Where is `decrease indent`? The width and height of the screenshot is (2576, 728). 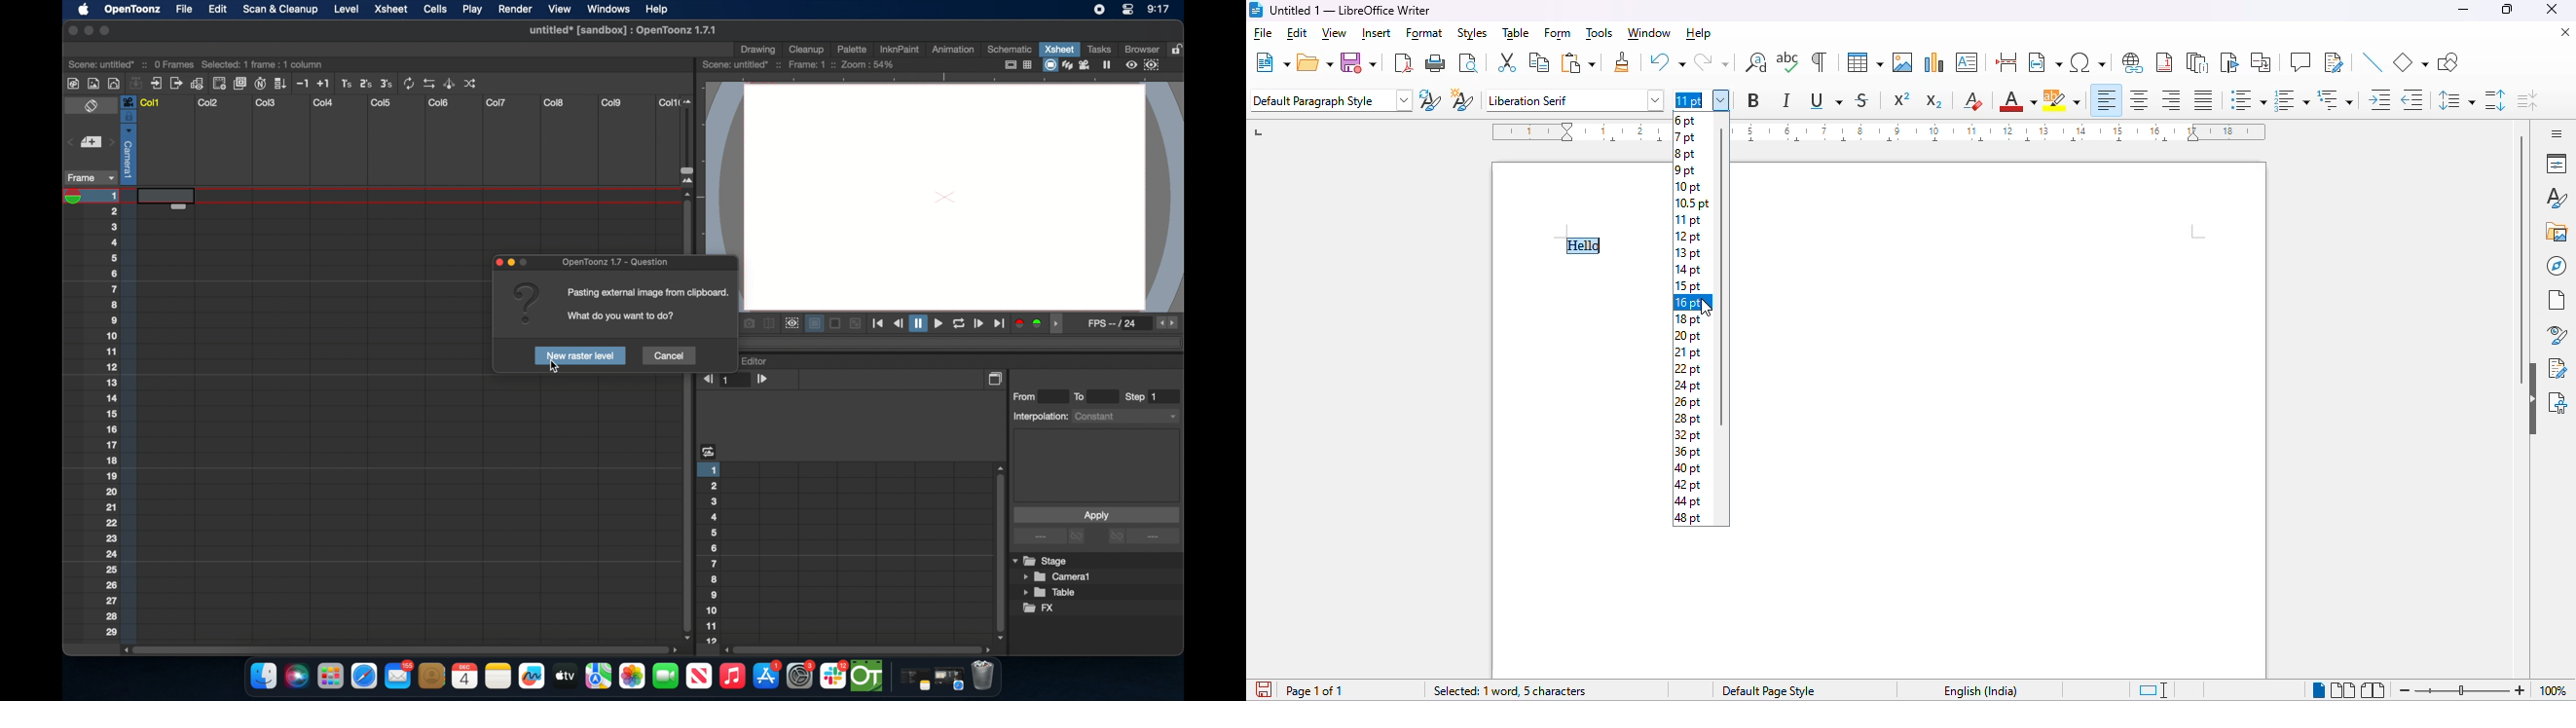
decrease indent is located at coordinates (2412, 100).